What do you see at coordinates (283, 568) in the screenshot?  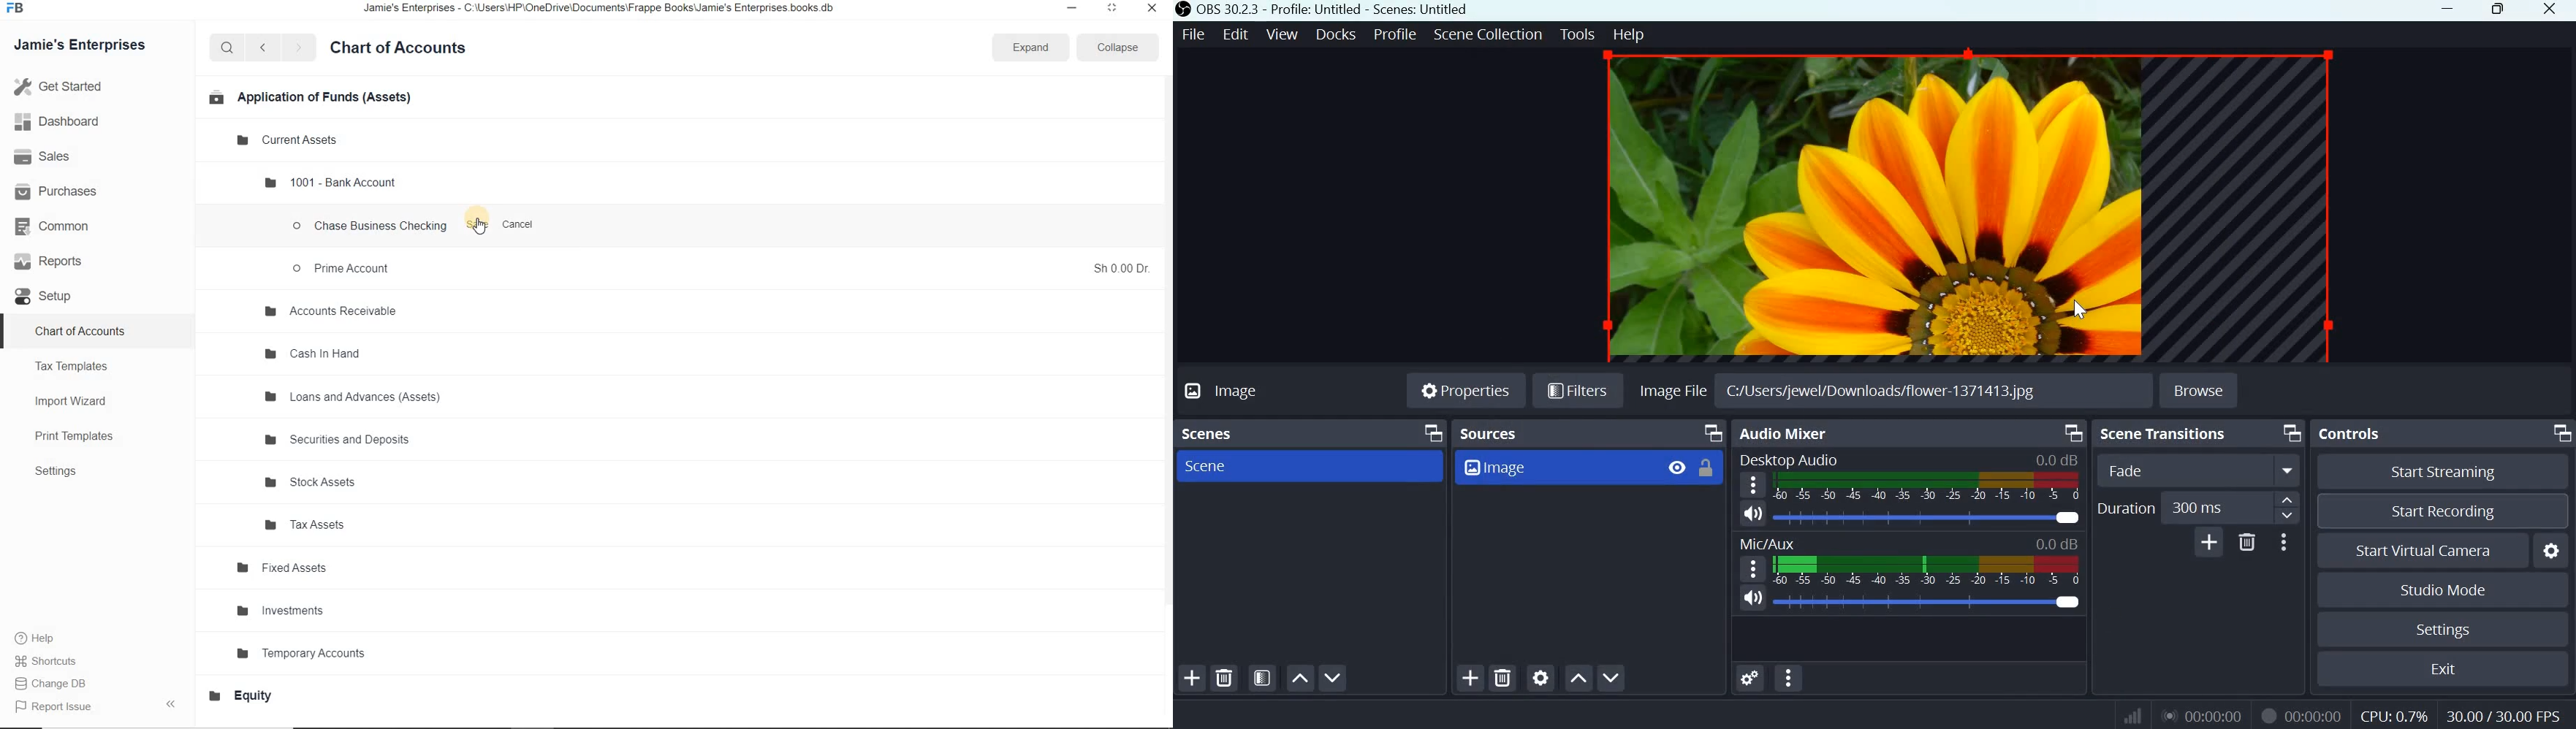 I see `Fixed Assets` at bounding box center [283, 568].